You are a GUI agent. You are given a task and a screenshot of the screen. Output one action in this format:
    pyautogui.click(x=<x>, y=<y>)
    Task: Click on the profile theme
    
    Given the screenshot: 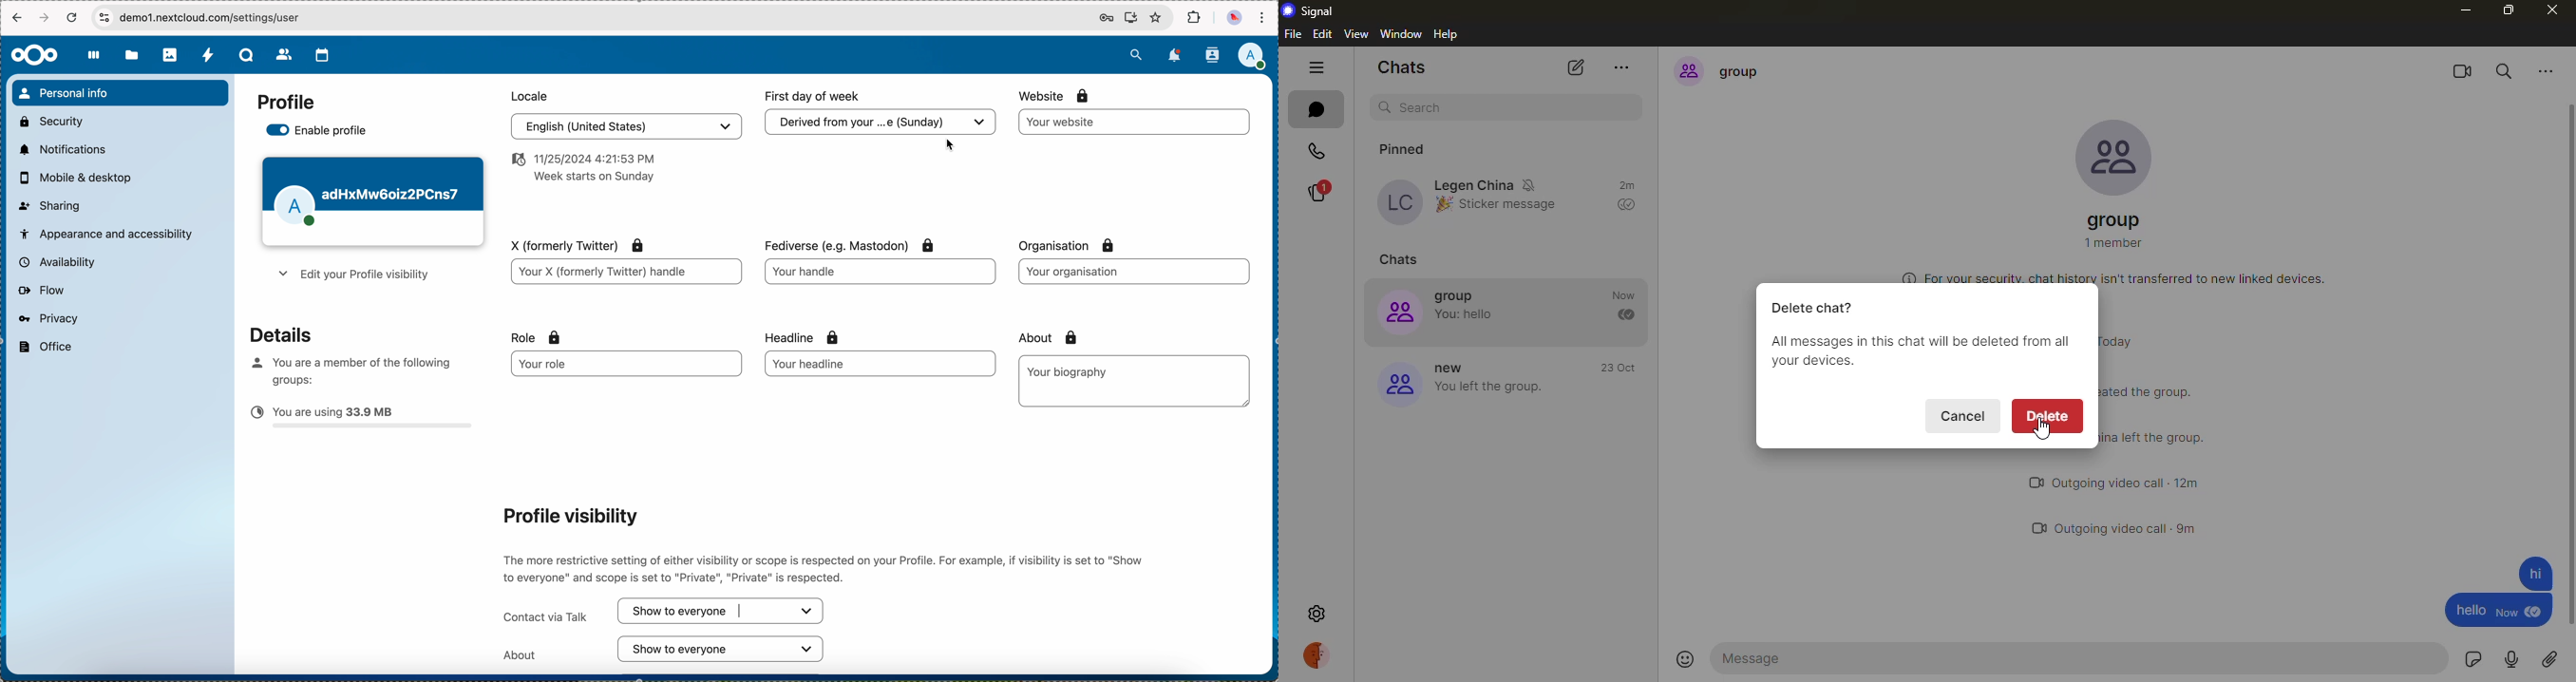 What is the action you would take?
    pyautogui.click(x=372, y=202)
    